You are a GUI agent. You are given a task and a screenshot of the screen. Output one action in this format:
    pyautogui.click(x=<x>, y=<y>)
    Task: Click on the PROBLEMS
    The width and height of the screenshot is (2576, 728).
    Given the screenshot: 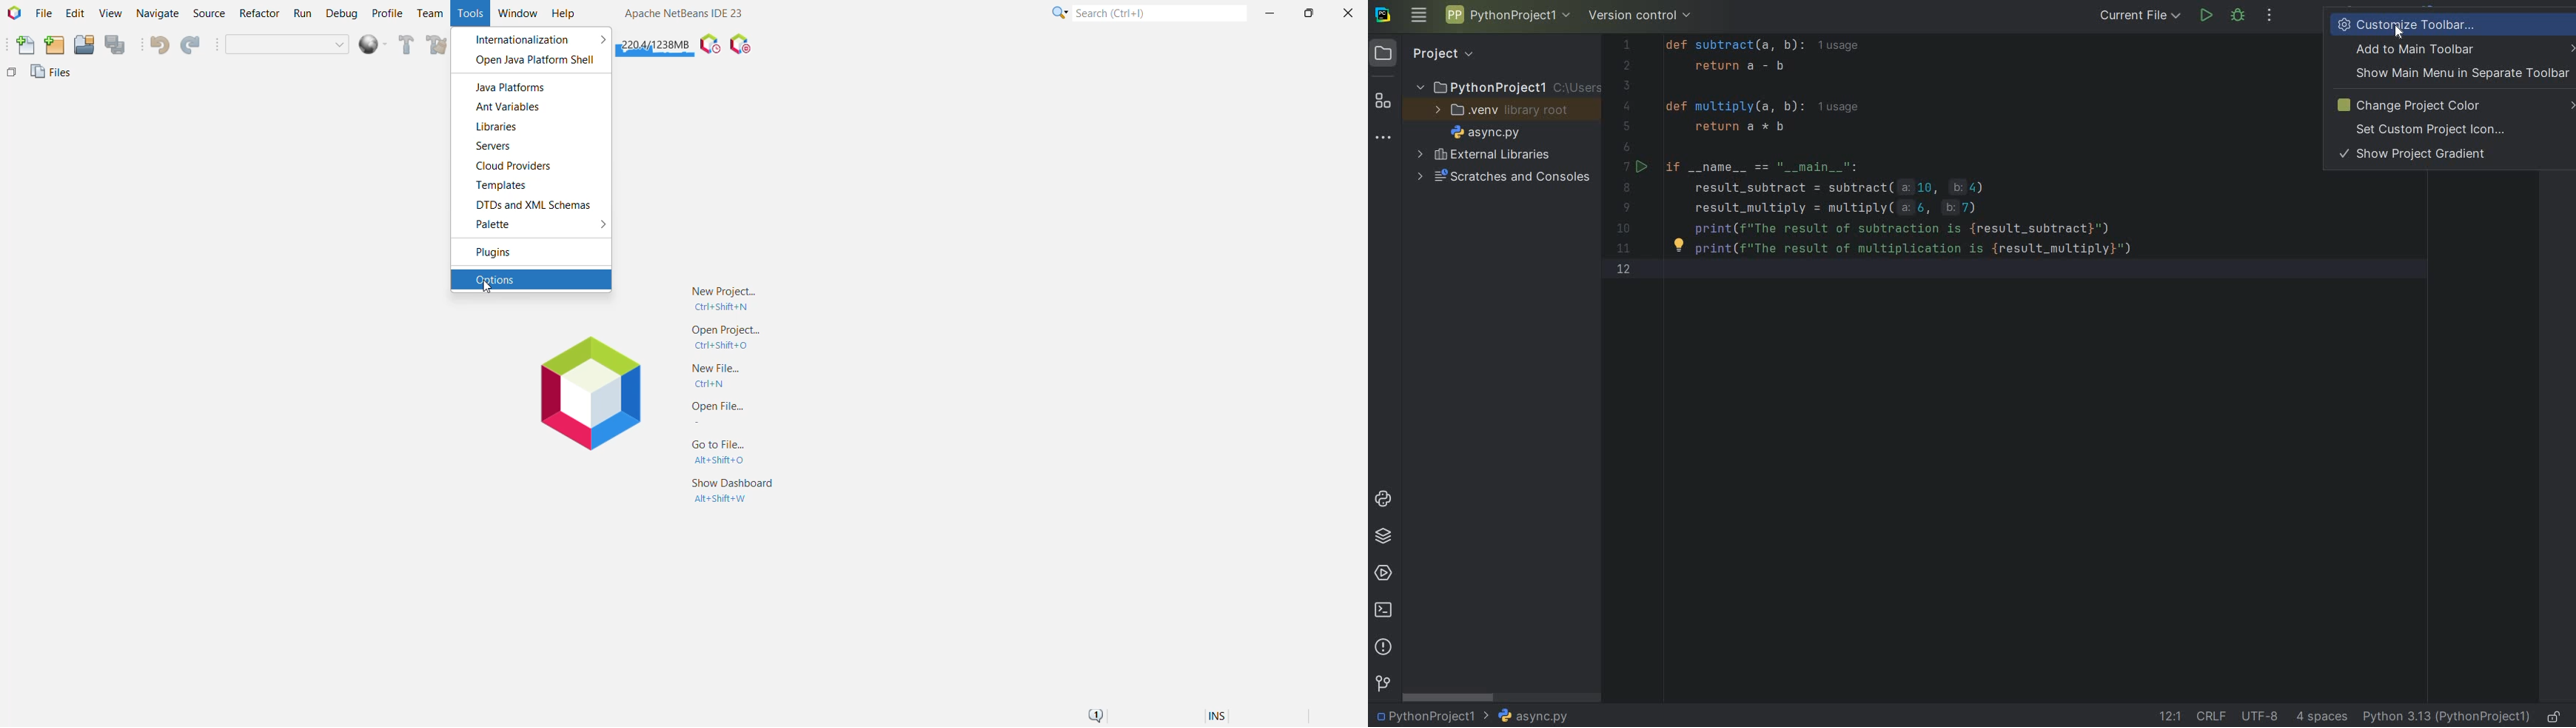 What is the action you would take?
    pyautogui.click(x=1385, y=649)
    